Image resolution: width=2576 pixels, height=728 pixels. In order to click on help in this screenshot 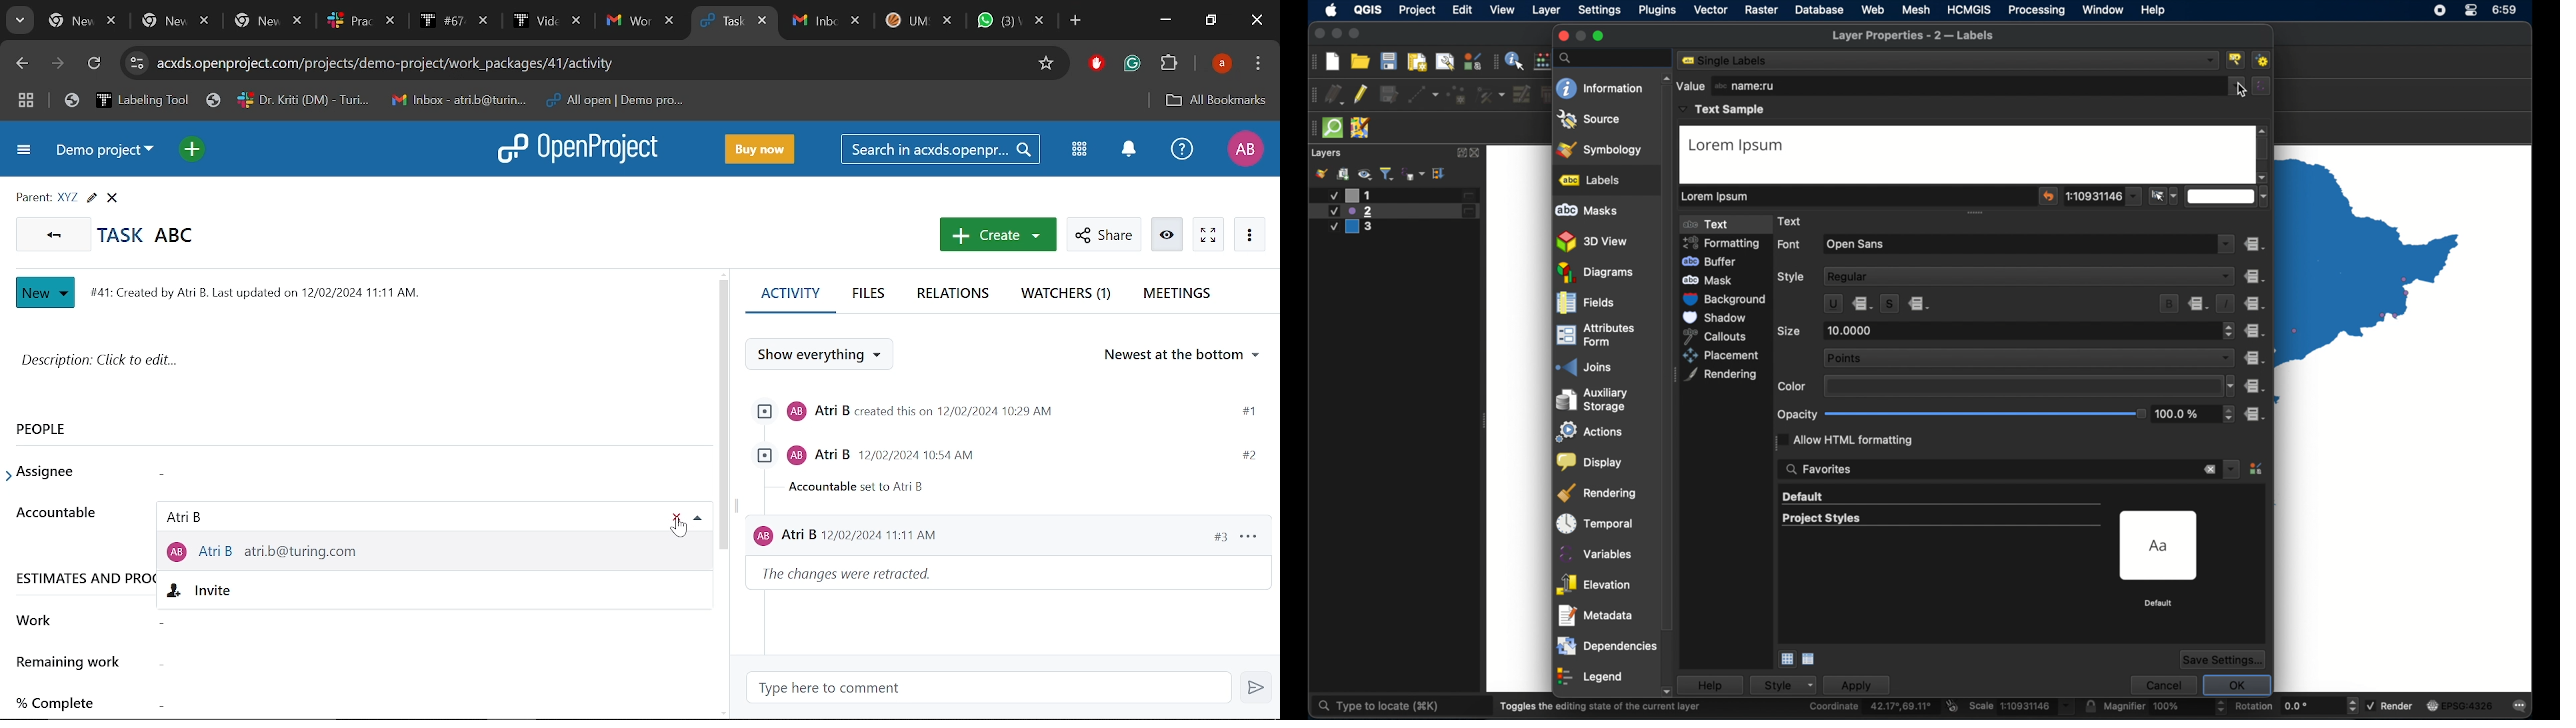, I will do `click(2154, 10)`.